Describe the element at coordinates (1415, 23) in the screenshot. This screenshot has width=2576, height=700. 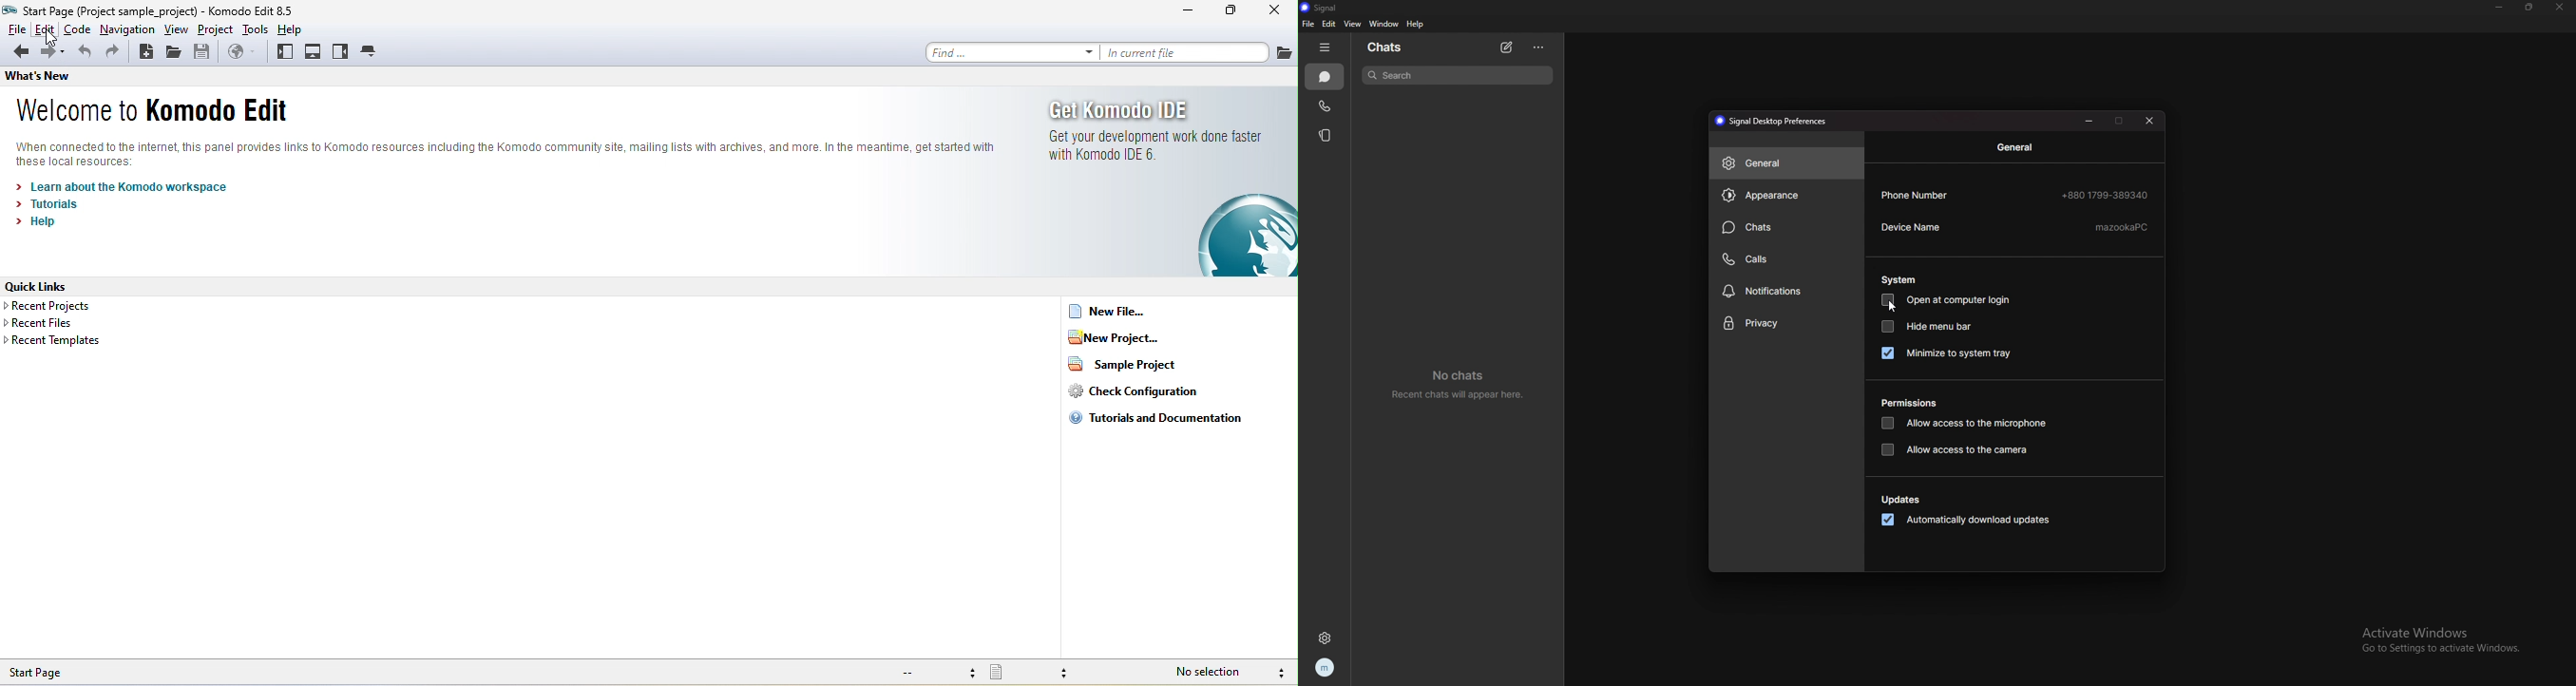
I see `help` at that location.